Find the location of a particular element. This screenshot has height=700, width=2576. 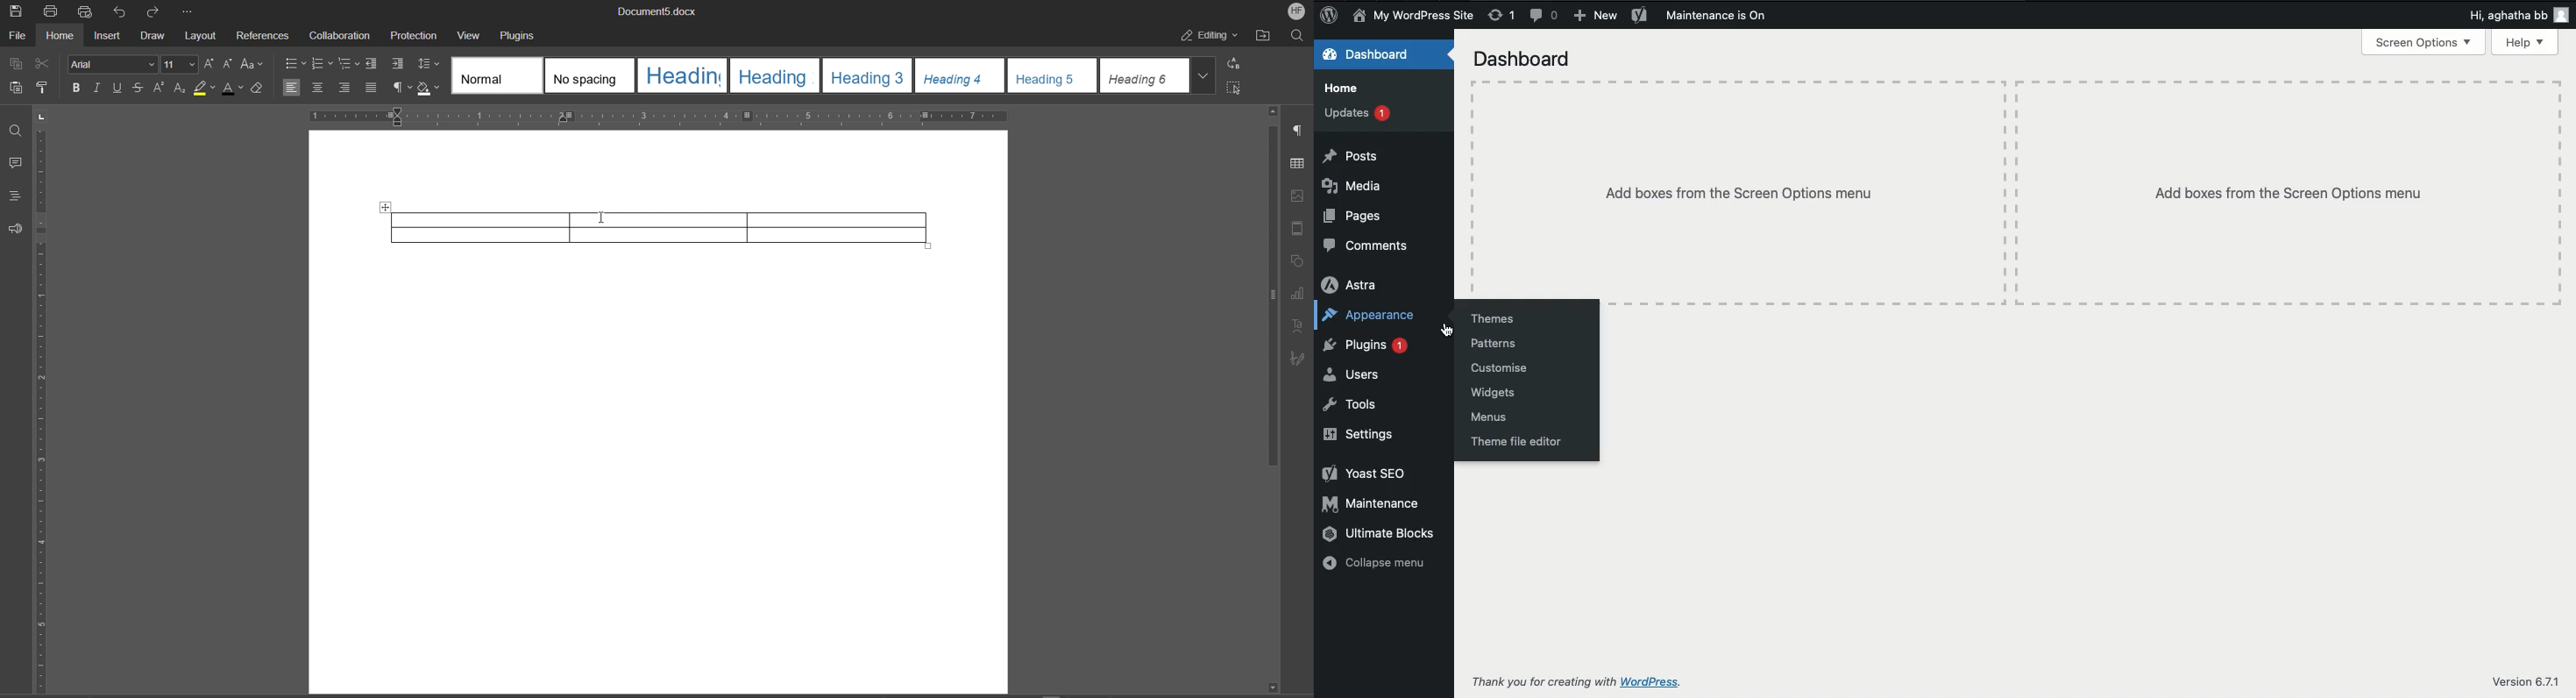

More is located at coordinates (190, 12).